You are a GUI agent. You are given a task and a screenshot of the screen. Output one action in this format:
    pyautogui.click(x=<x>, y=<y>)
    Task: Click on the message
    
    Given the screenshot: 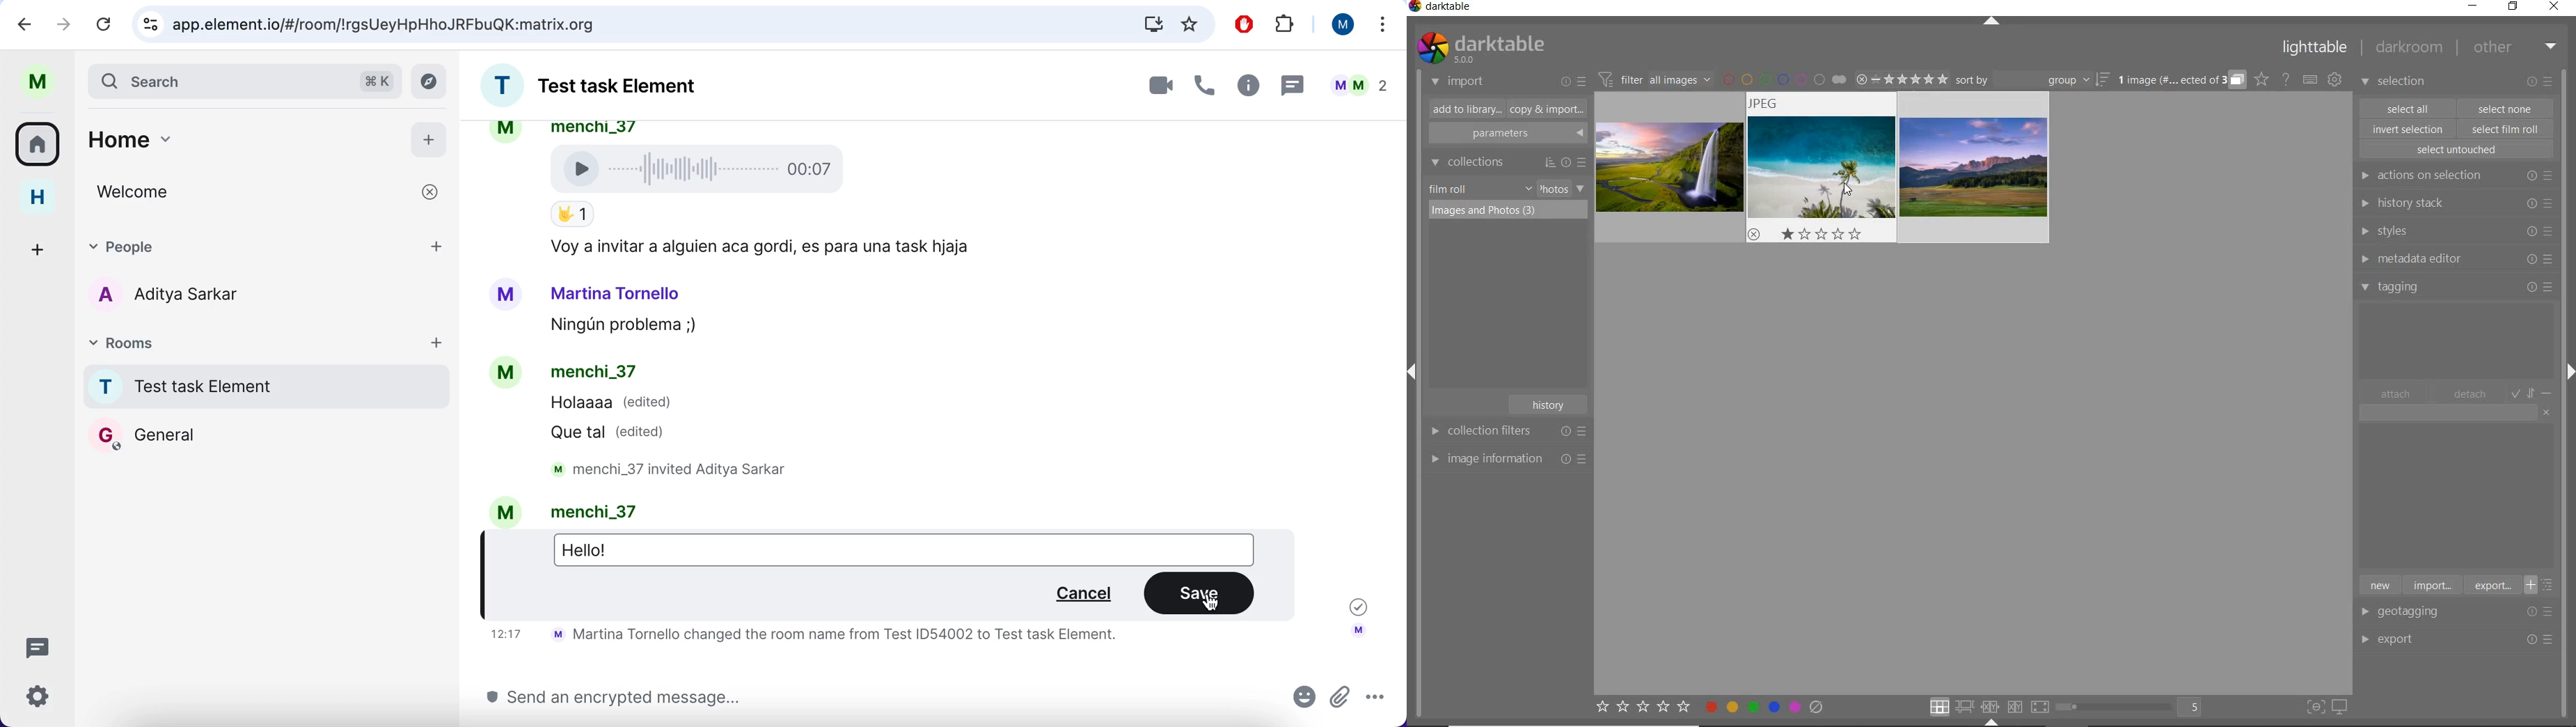 What is the action you would take?
    pyautogui.click(x=1294, y=86)
    